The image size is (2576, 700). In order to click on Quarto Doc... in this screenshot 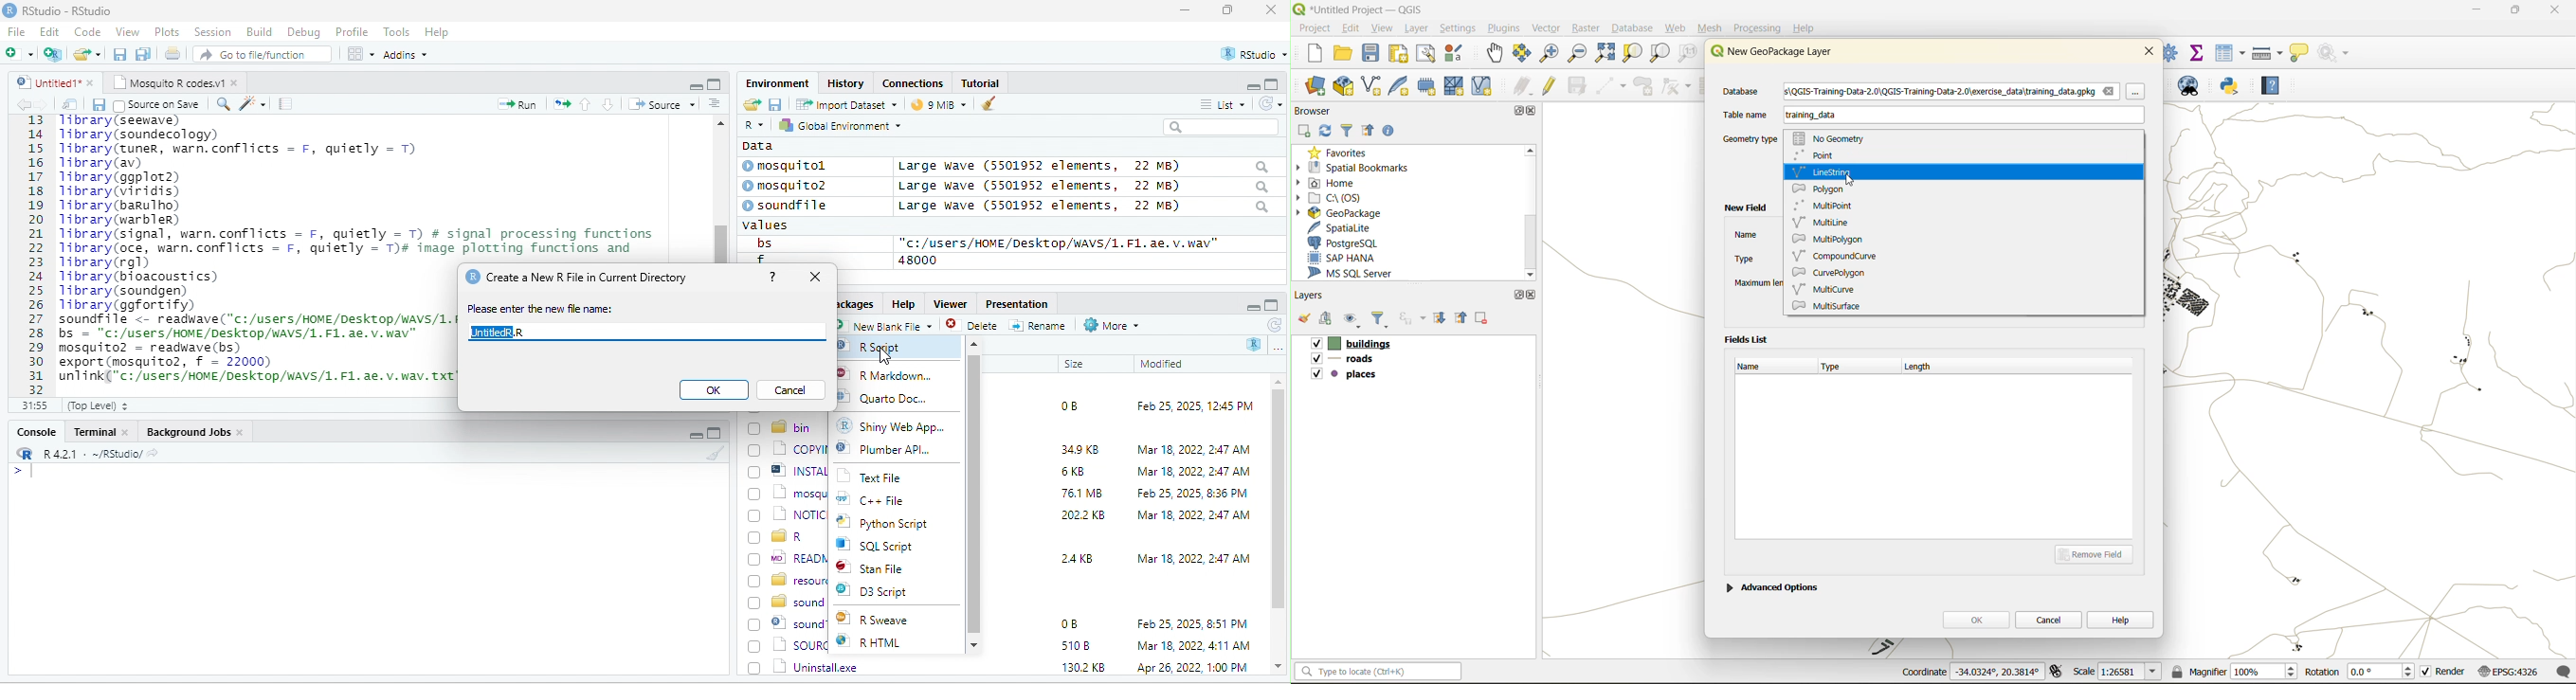, I will do `click(898, 400)`.